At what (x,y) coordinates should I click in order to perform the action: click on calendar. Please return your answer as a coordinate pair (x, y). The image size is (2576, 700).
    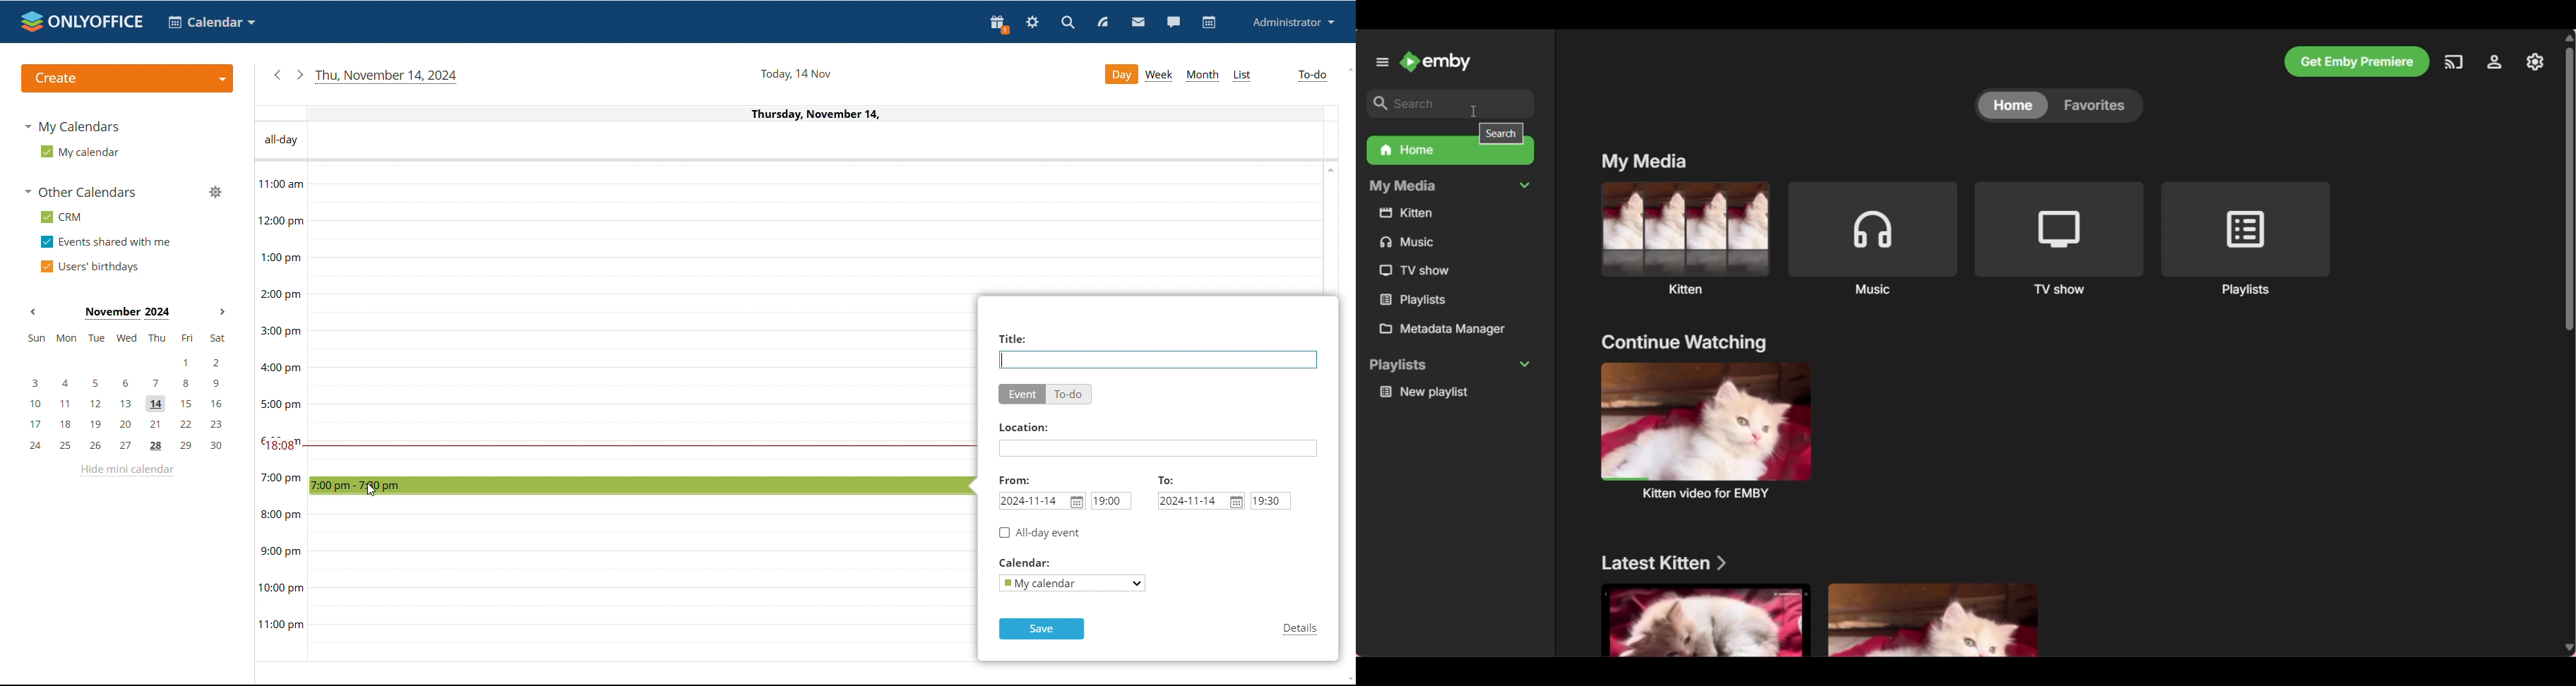
    Looking at the image, I should click on (1208, 23).